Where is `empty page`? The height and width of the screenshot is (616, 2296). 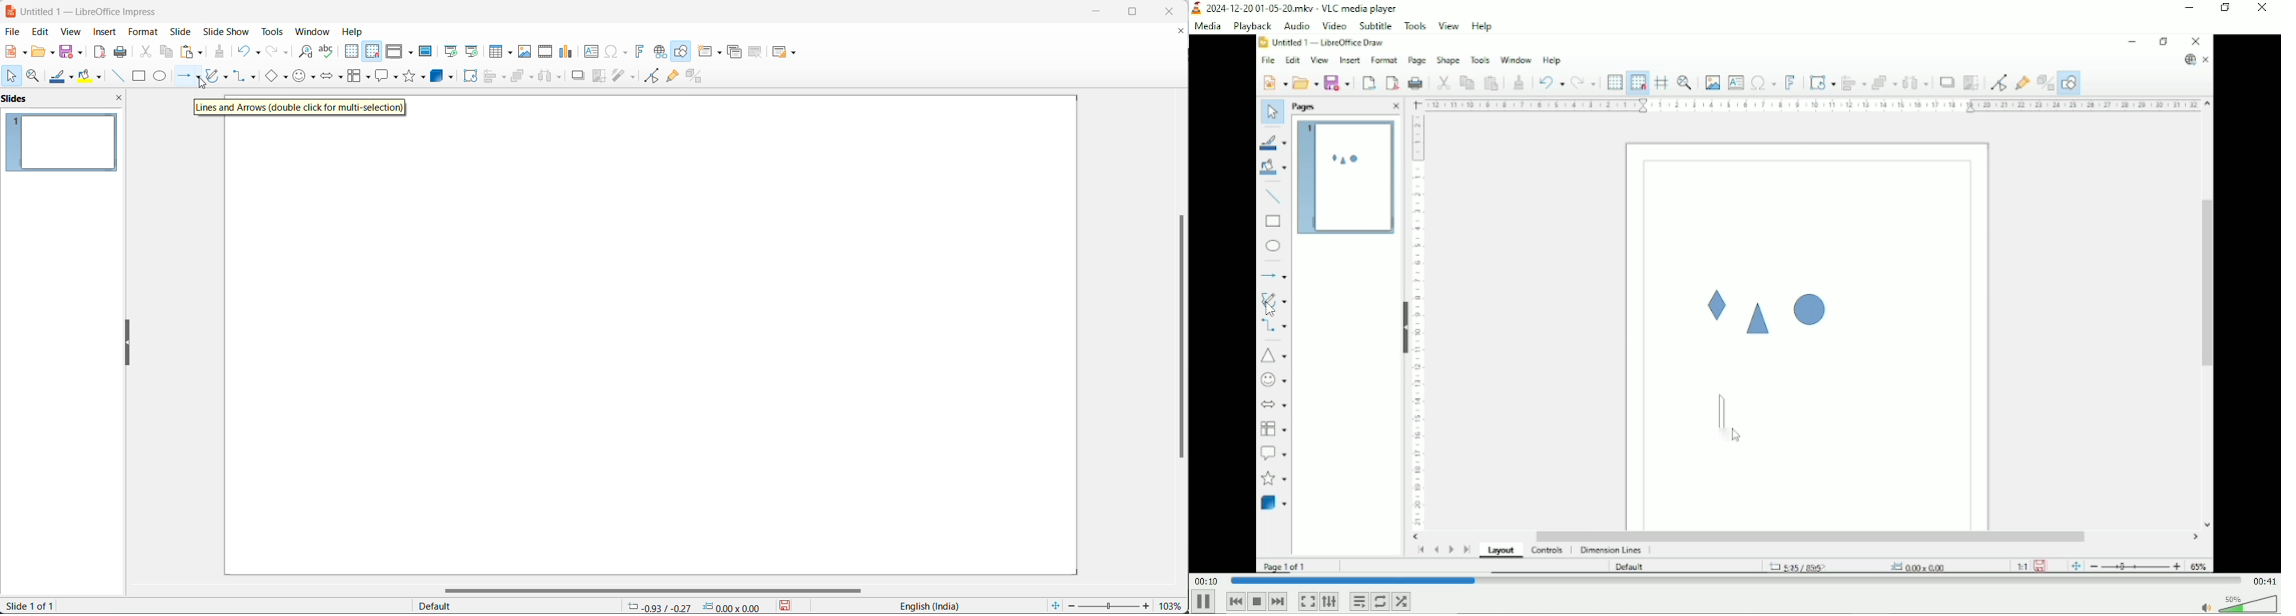 empty page is located at coordinates (742, 106).